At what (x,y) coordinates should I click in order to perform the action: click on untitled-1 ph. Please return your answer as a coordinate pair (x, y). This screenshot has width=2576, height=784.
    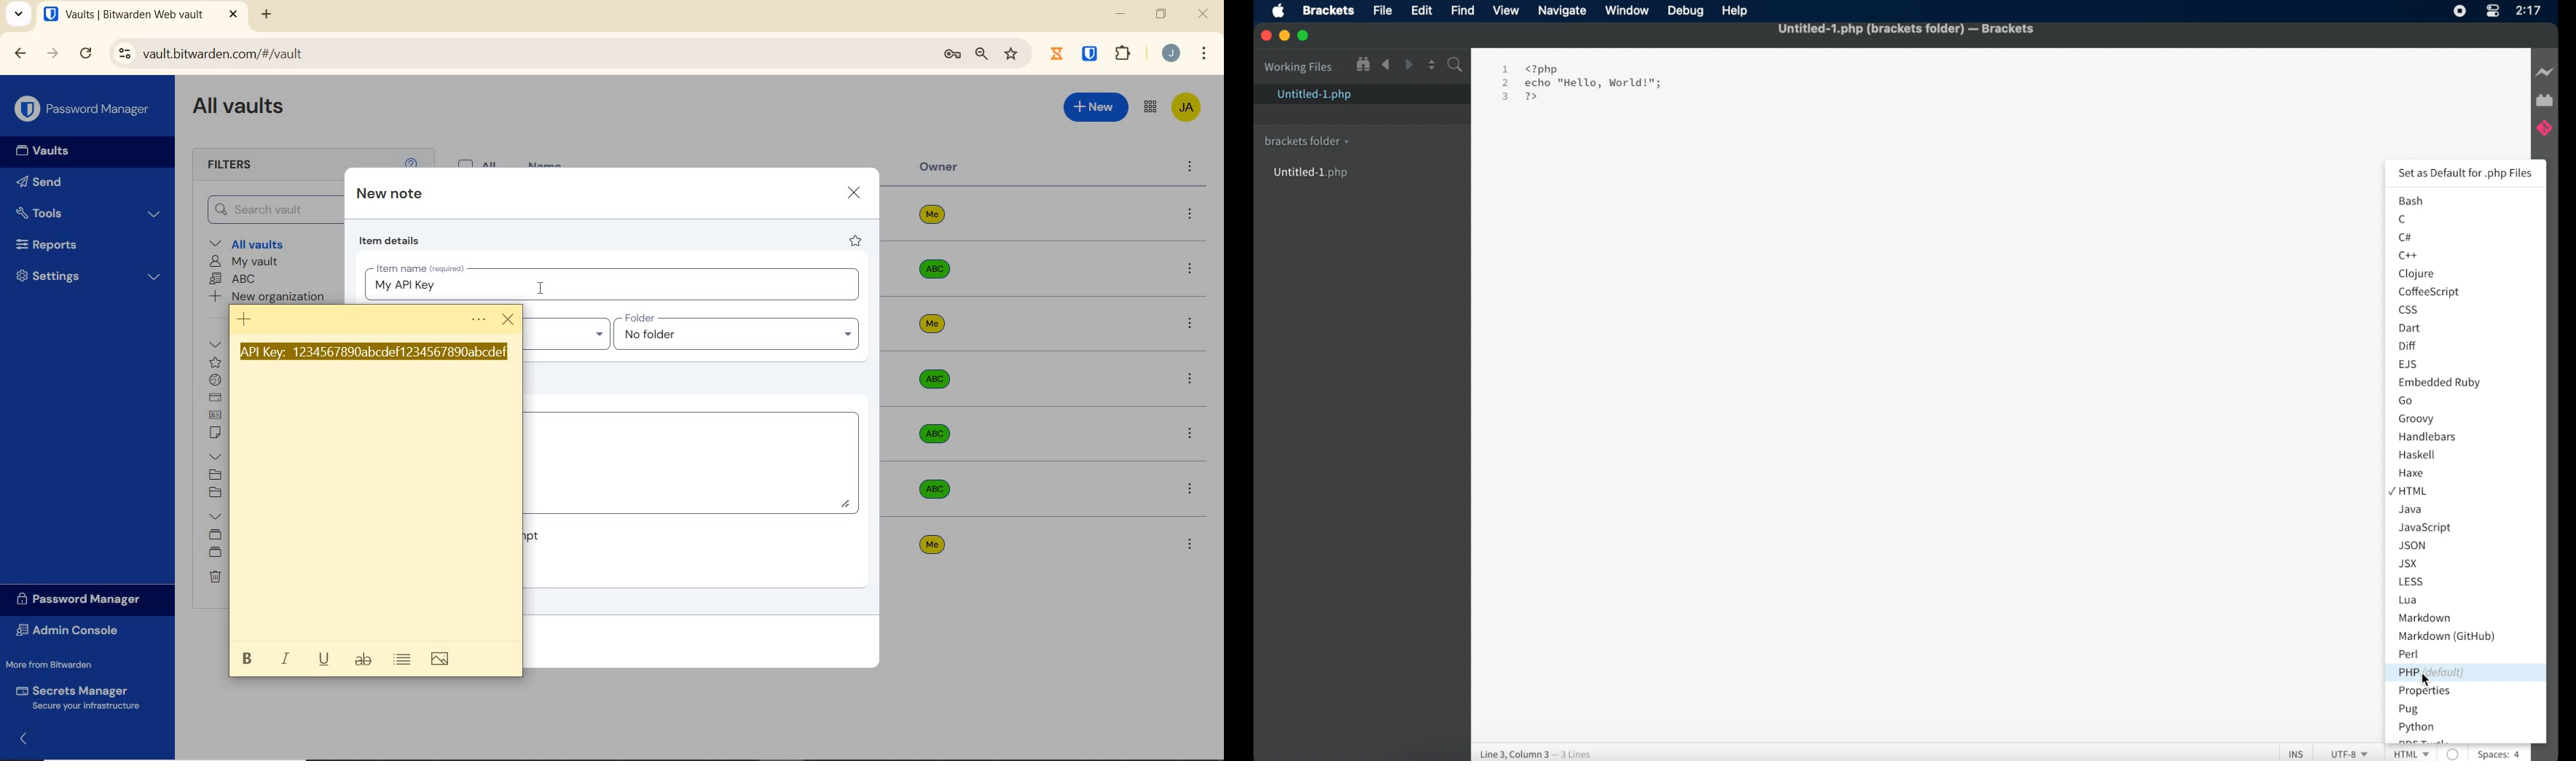
    Looking at the image, I should click on (1313, 173).